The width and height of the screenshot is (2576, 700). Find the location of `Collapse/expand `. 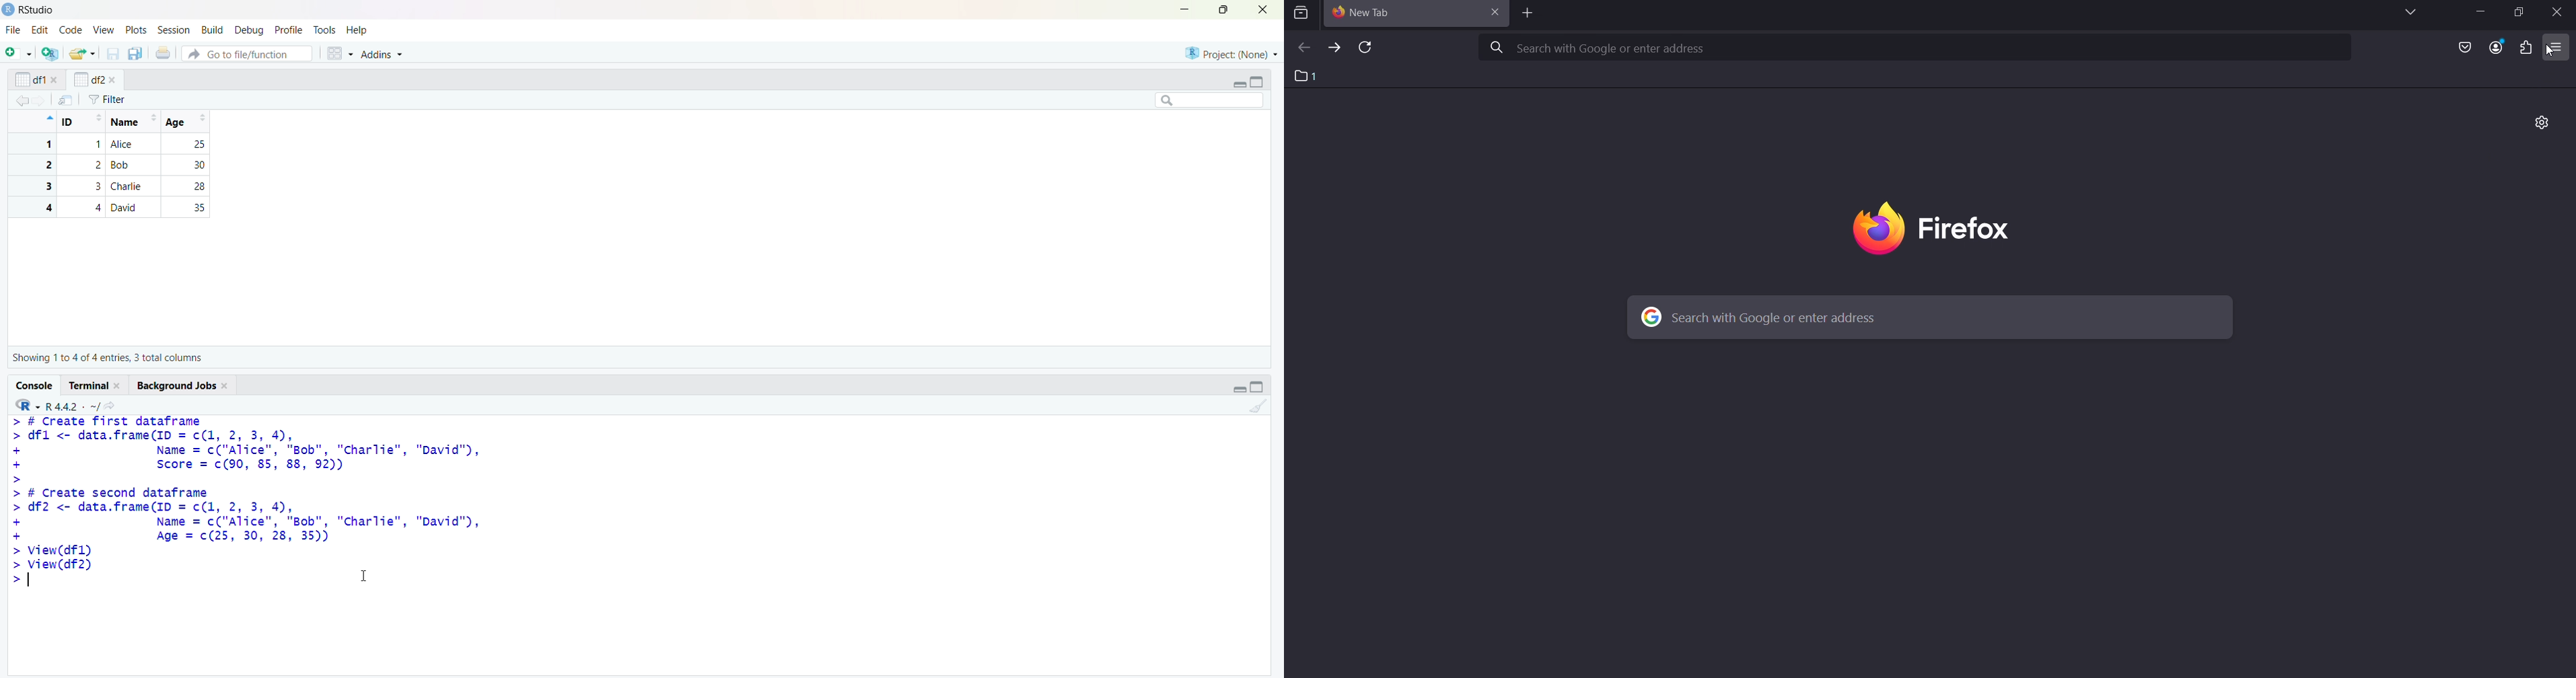

Collapse/expand  is located at coordinates (1240, 389).